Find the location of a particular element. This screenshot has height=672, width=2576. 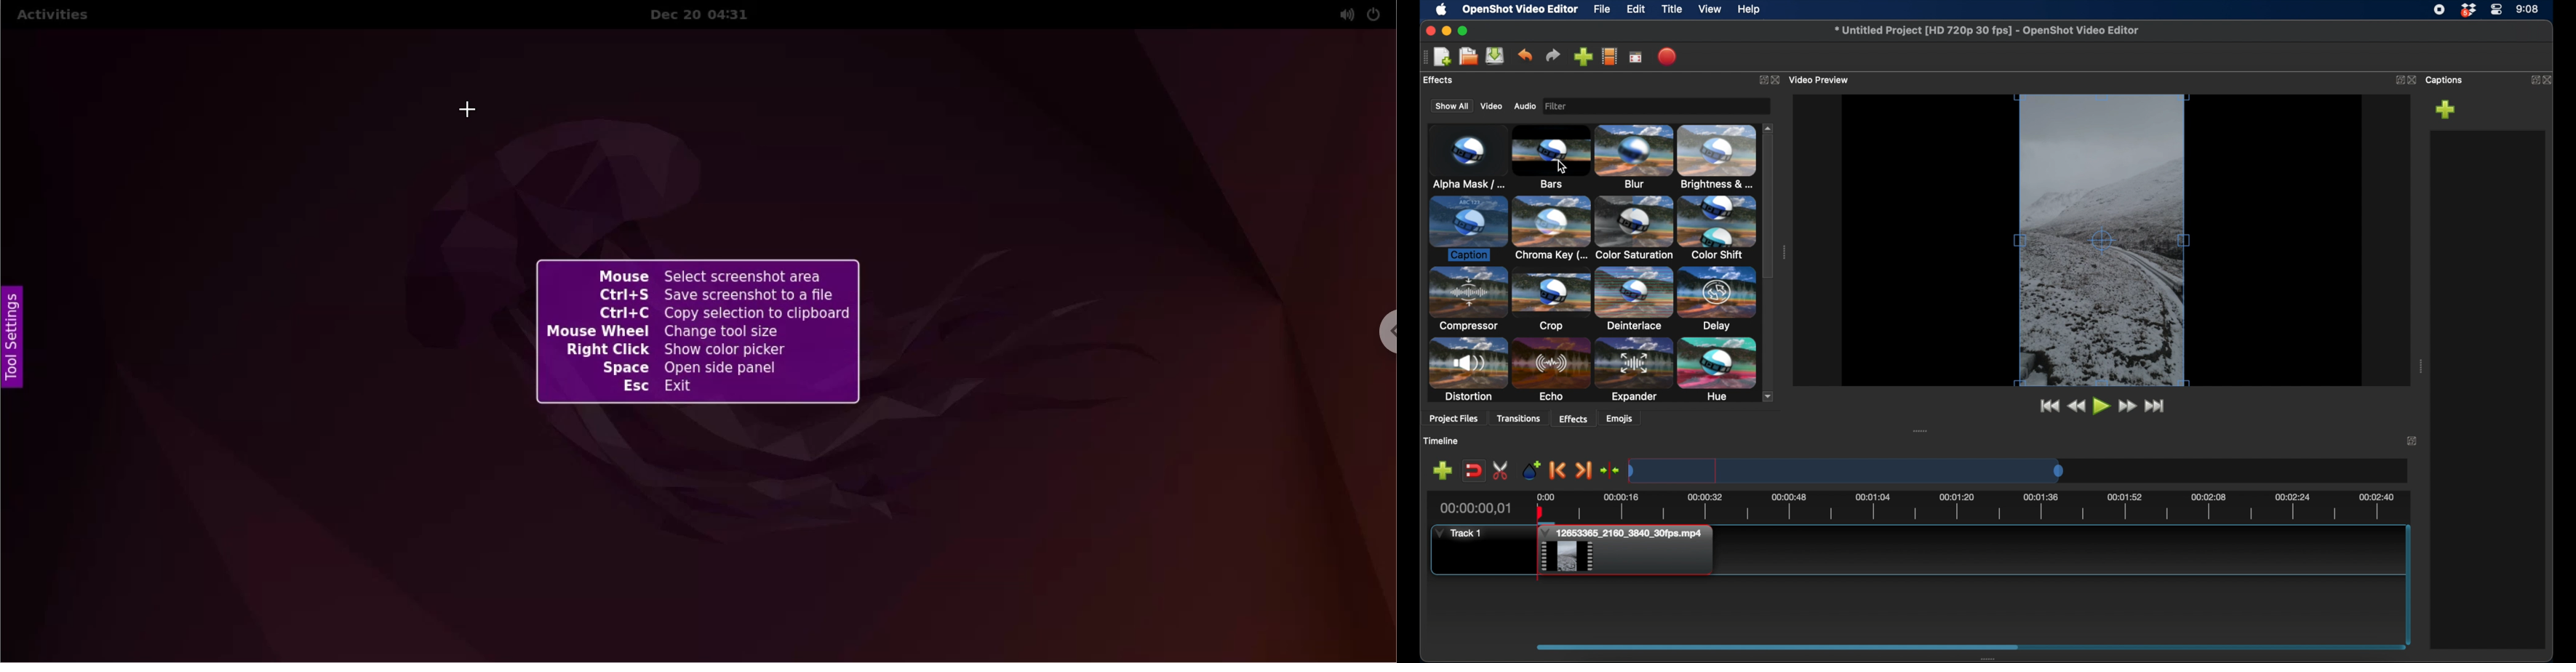

minimize is located at coordinates (1448, 31).